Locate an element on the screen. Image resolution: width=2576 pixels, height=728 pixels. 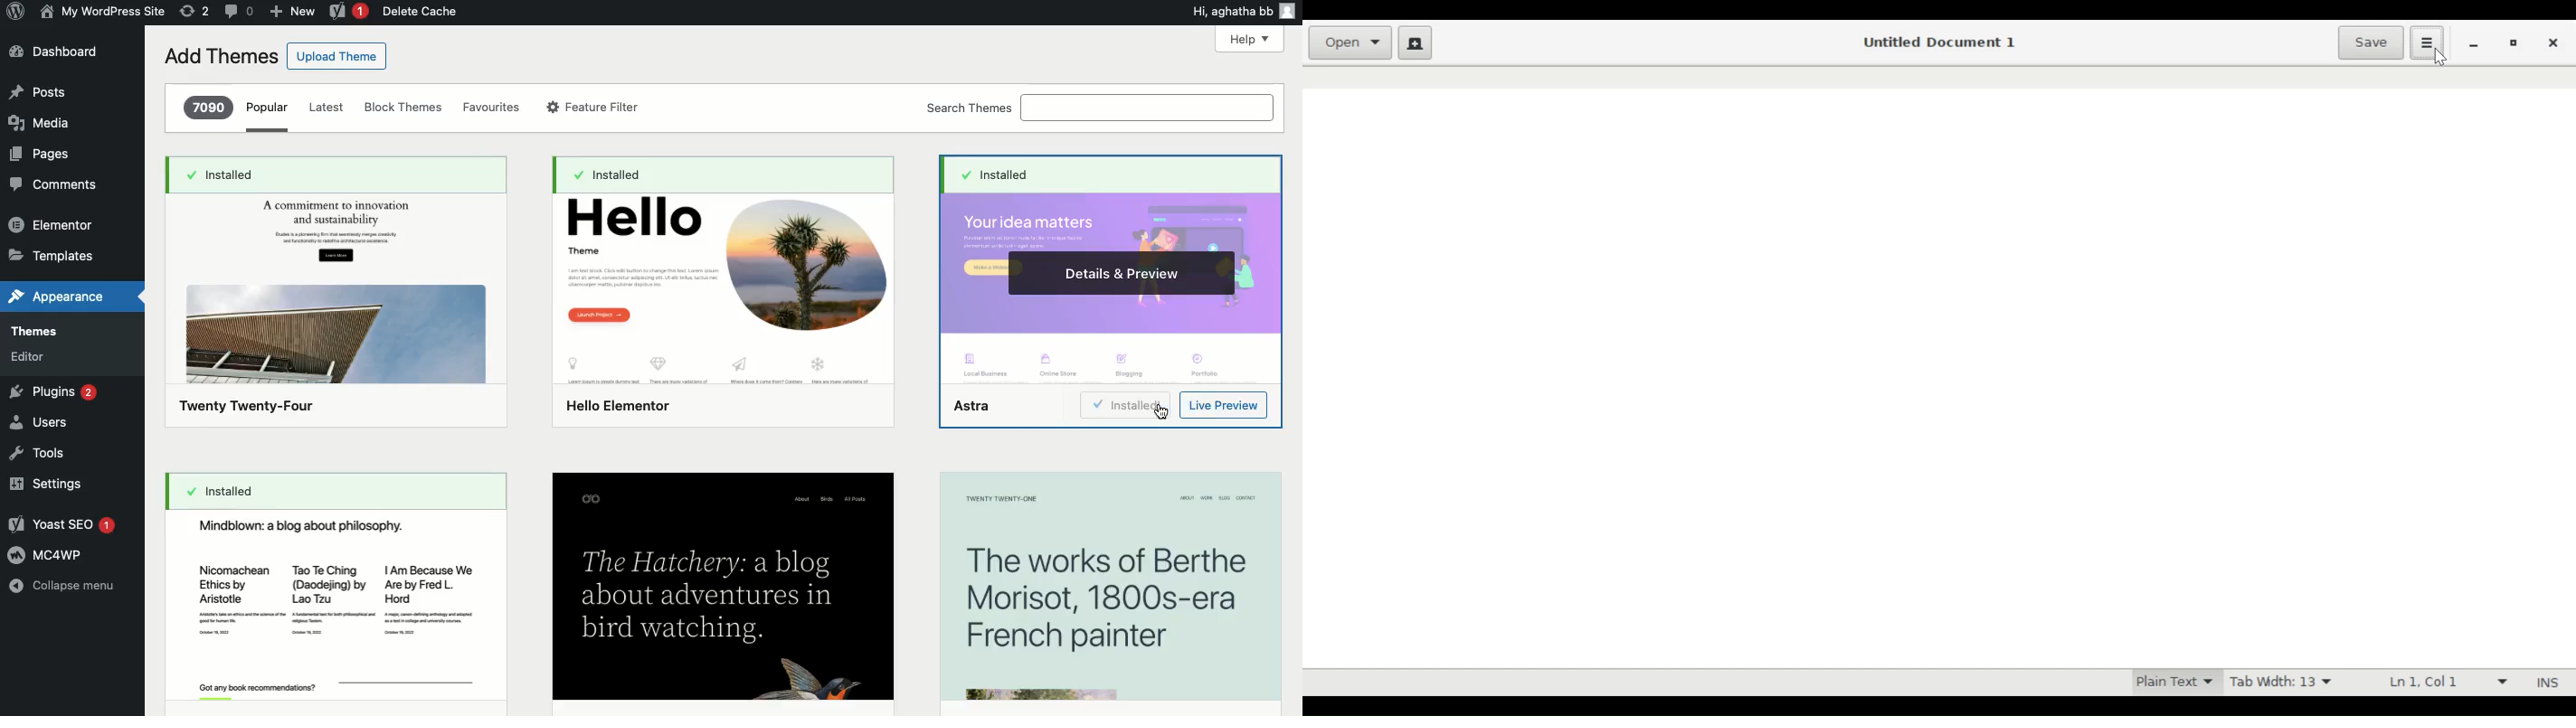
Install is located at coordinates (1127, 406).